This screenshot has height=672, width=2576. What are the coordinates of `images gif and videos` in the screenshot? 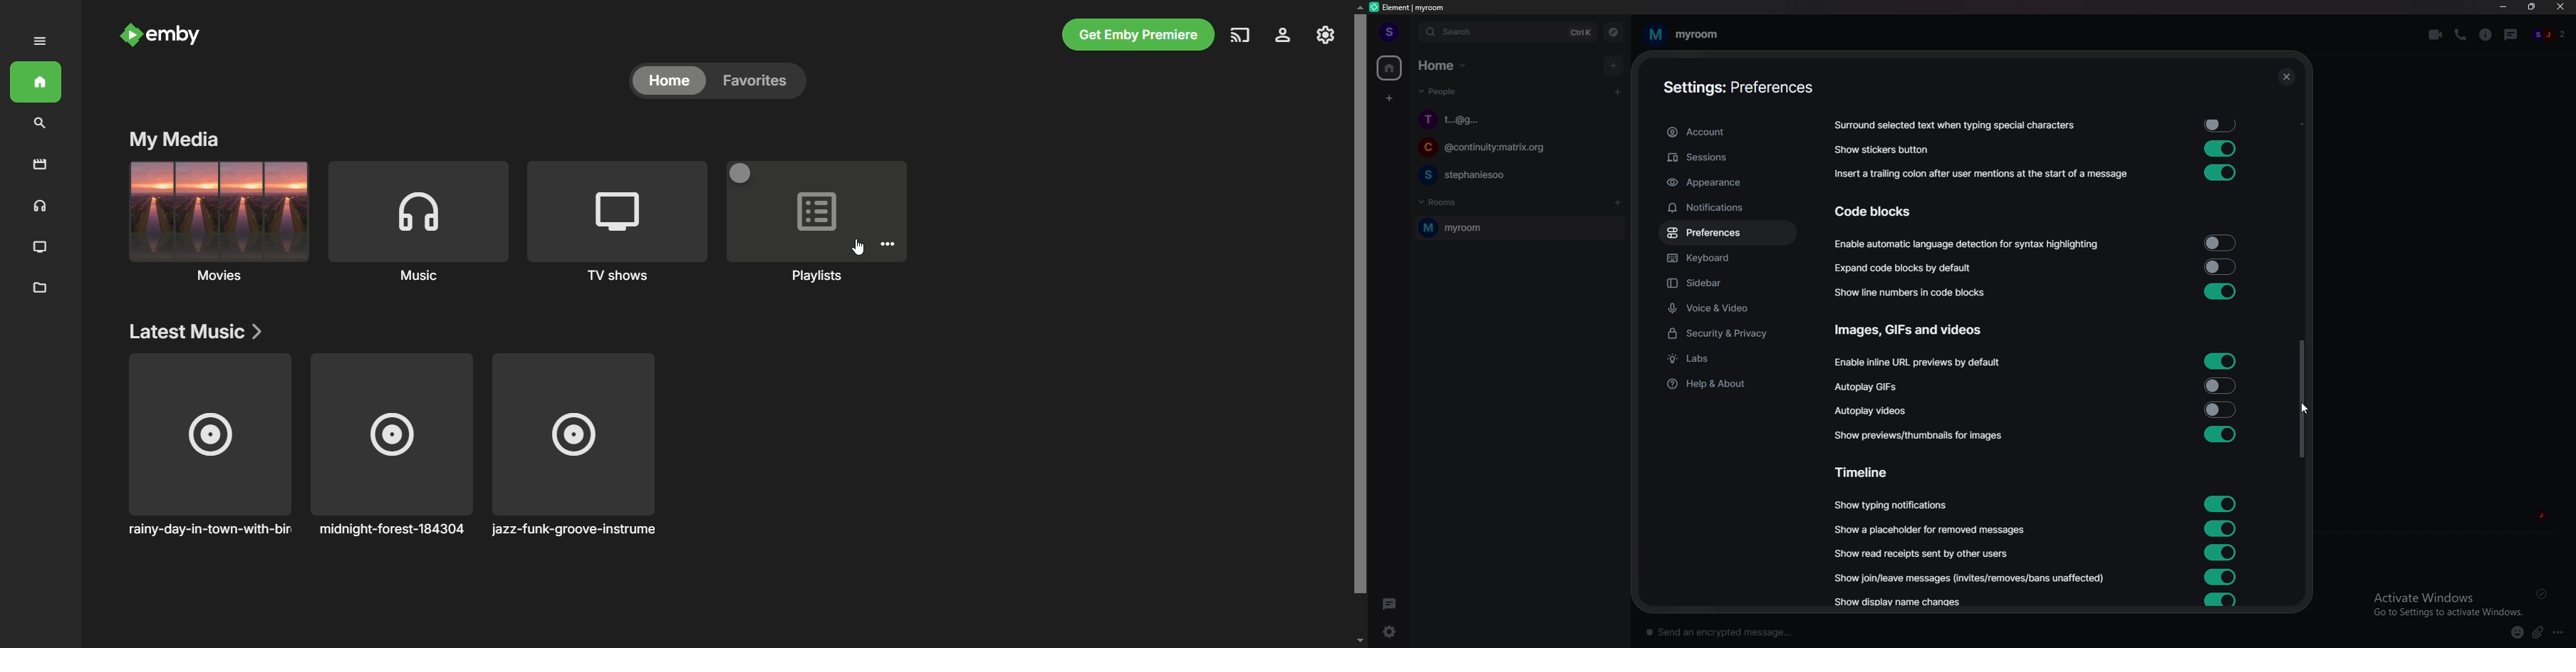 It's located at (1911, 330).